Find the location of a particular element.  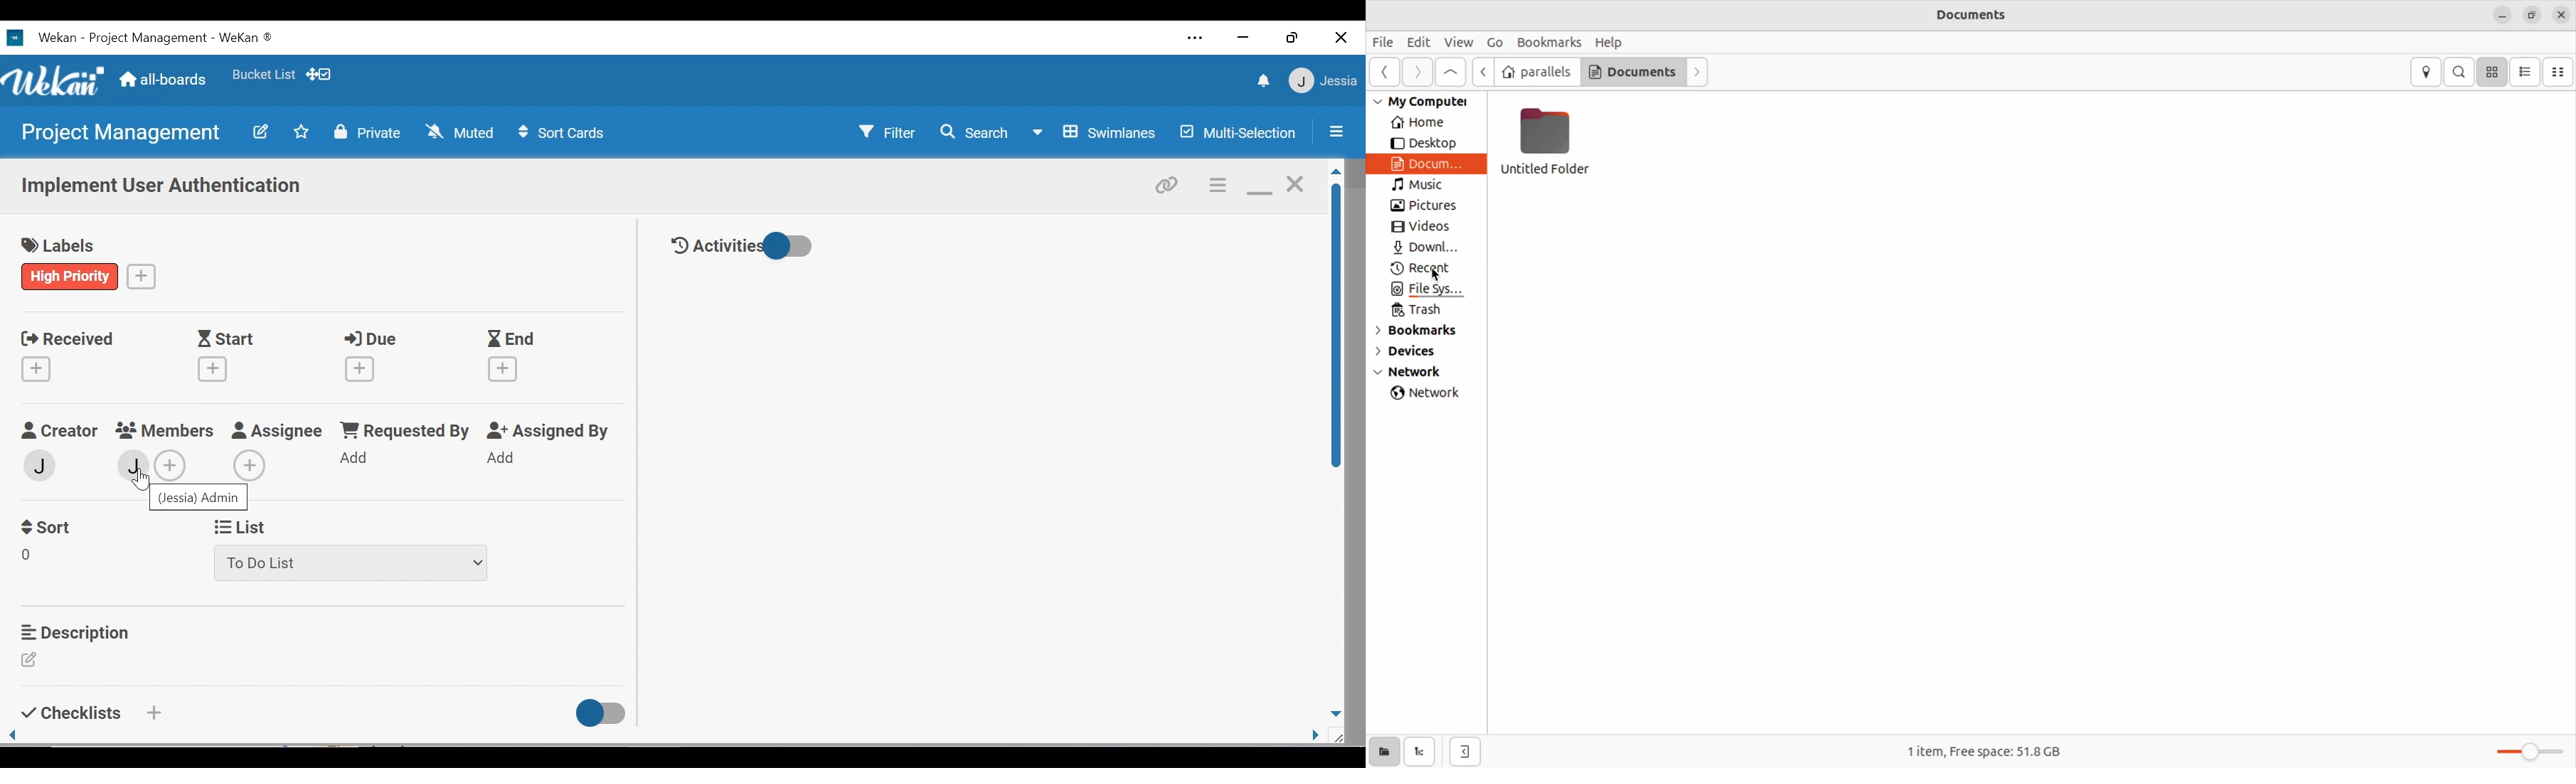

List is located at coordinates (244, 526).